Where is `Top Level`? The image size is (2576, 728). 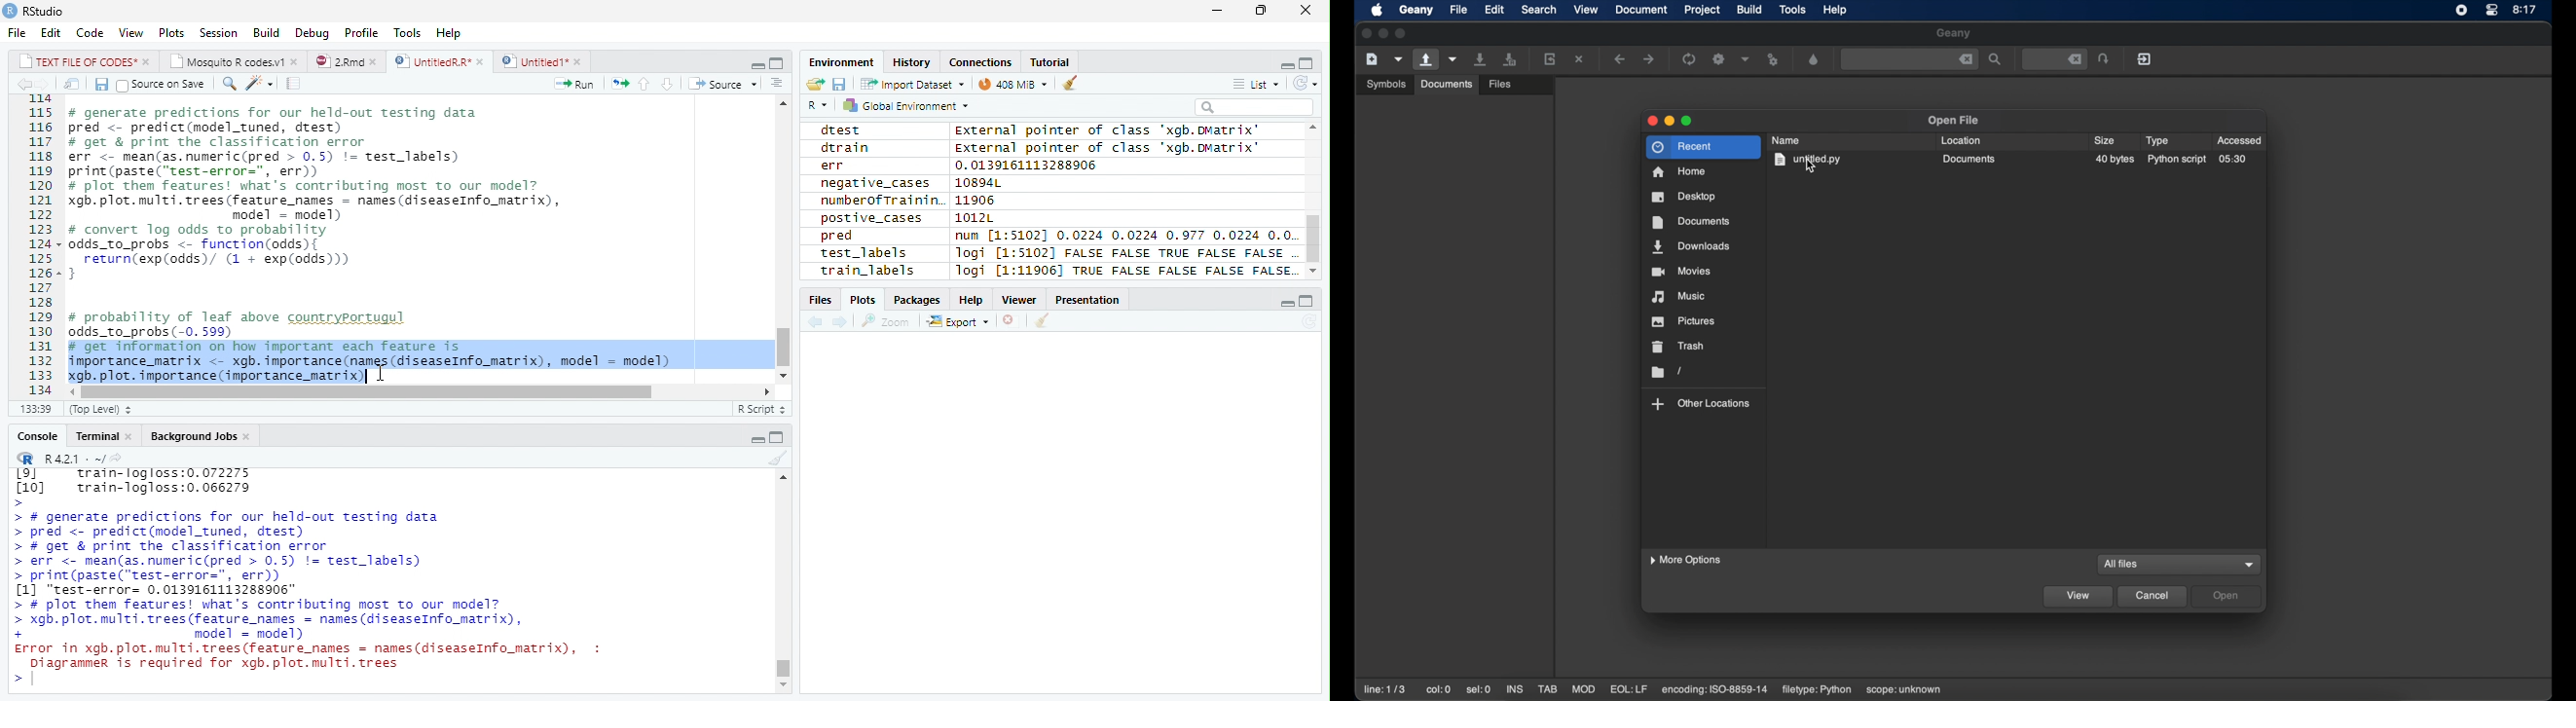
Top Level is located at coordinates (102, 408).